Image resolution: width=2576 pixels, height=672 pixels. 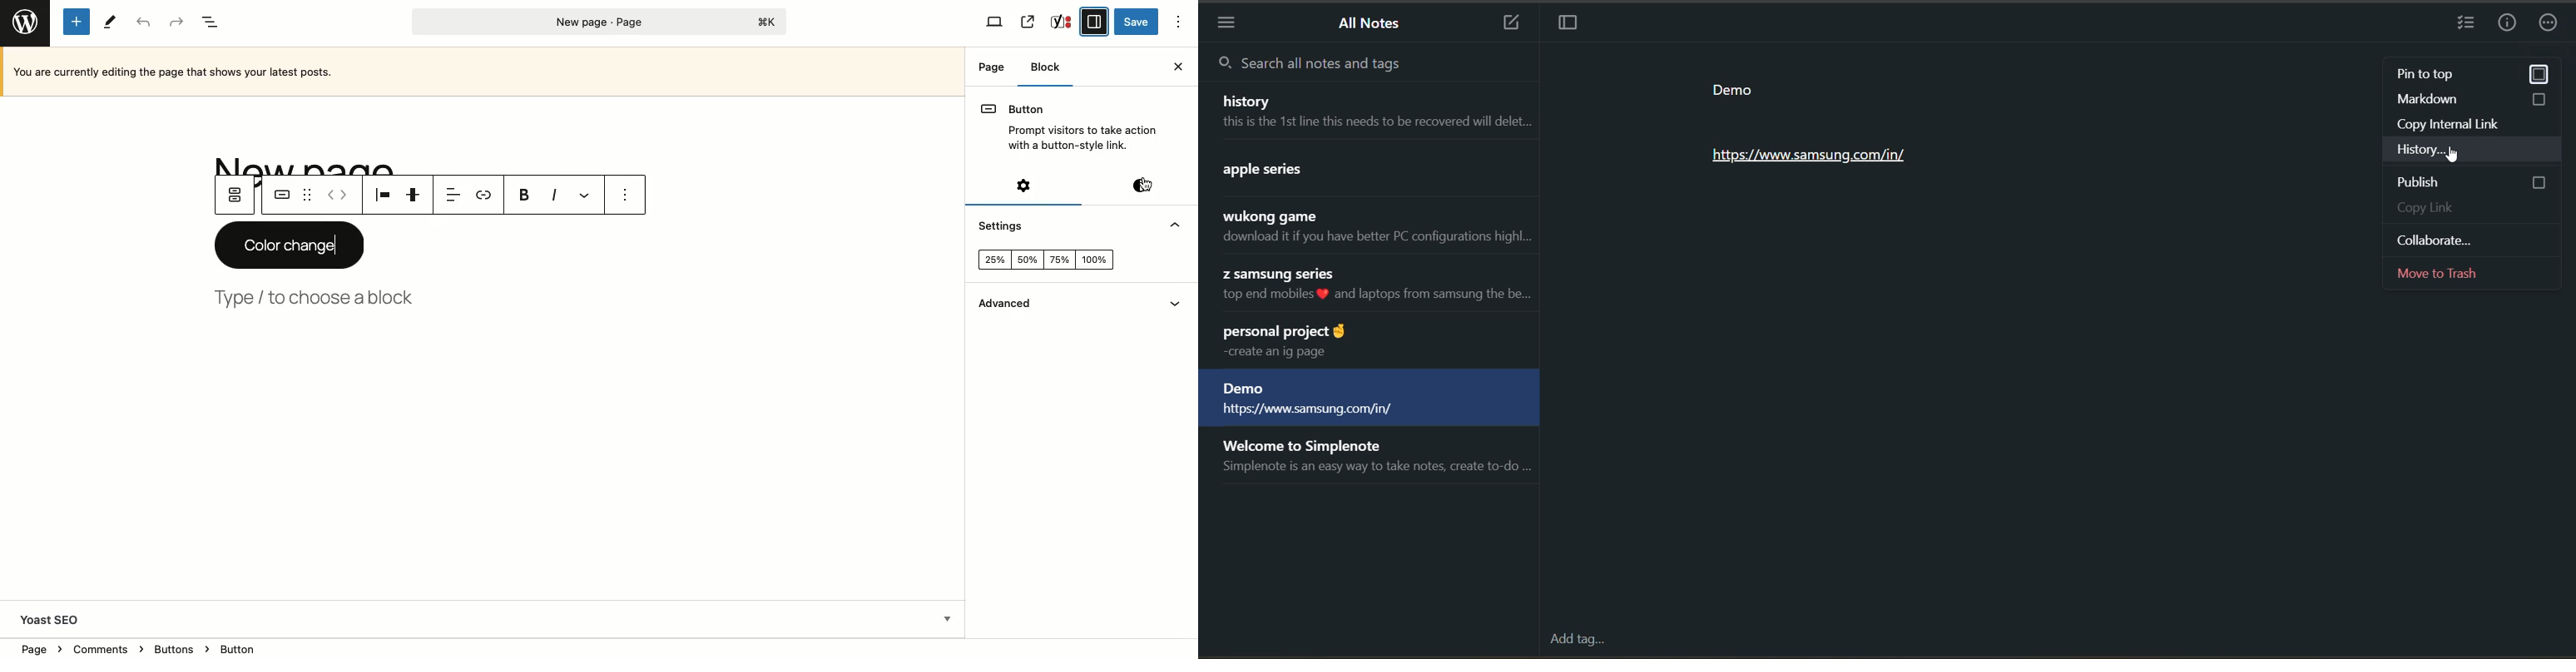 What do you see at coordinates (600, 22) in the screenshot?
I see `Page` at bounding box center [600, 22].